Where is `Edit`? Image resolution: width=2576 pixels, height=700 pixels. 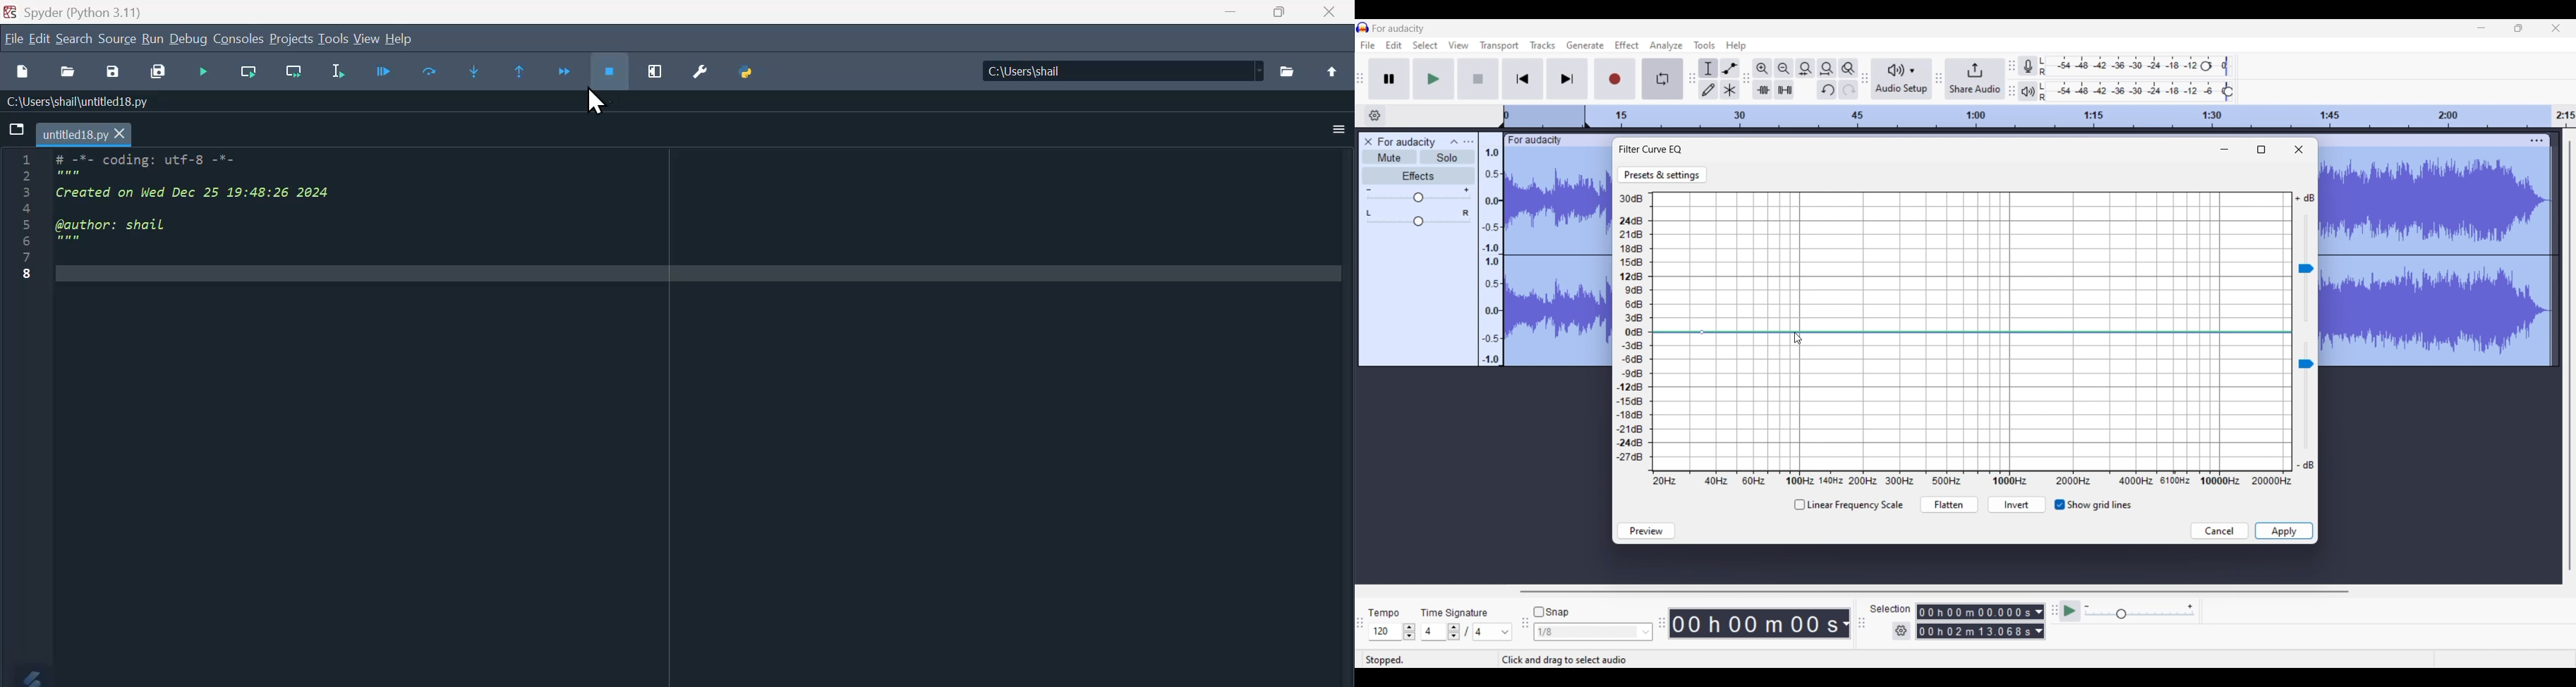 Edit is located at coordinates (42, 38).